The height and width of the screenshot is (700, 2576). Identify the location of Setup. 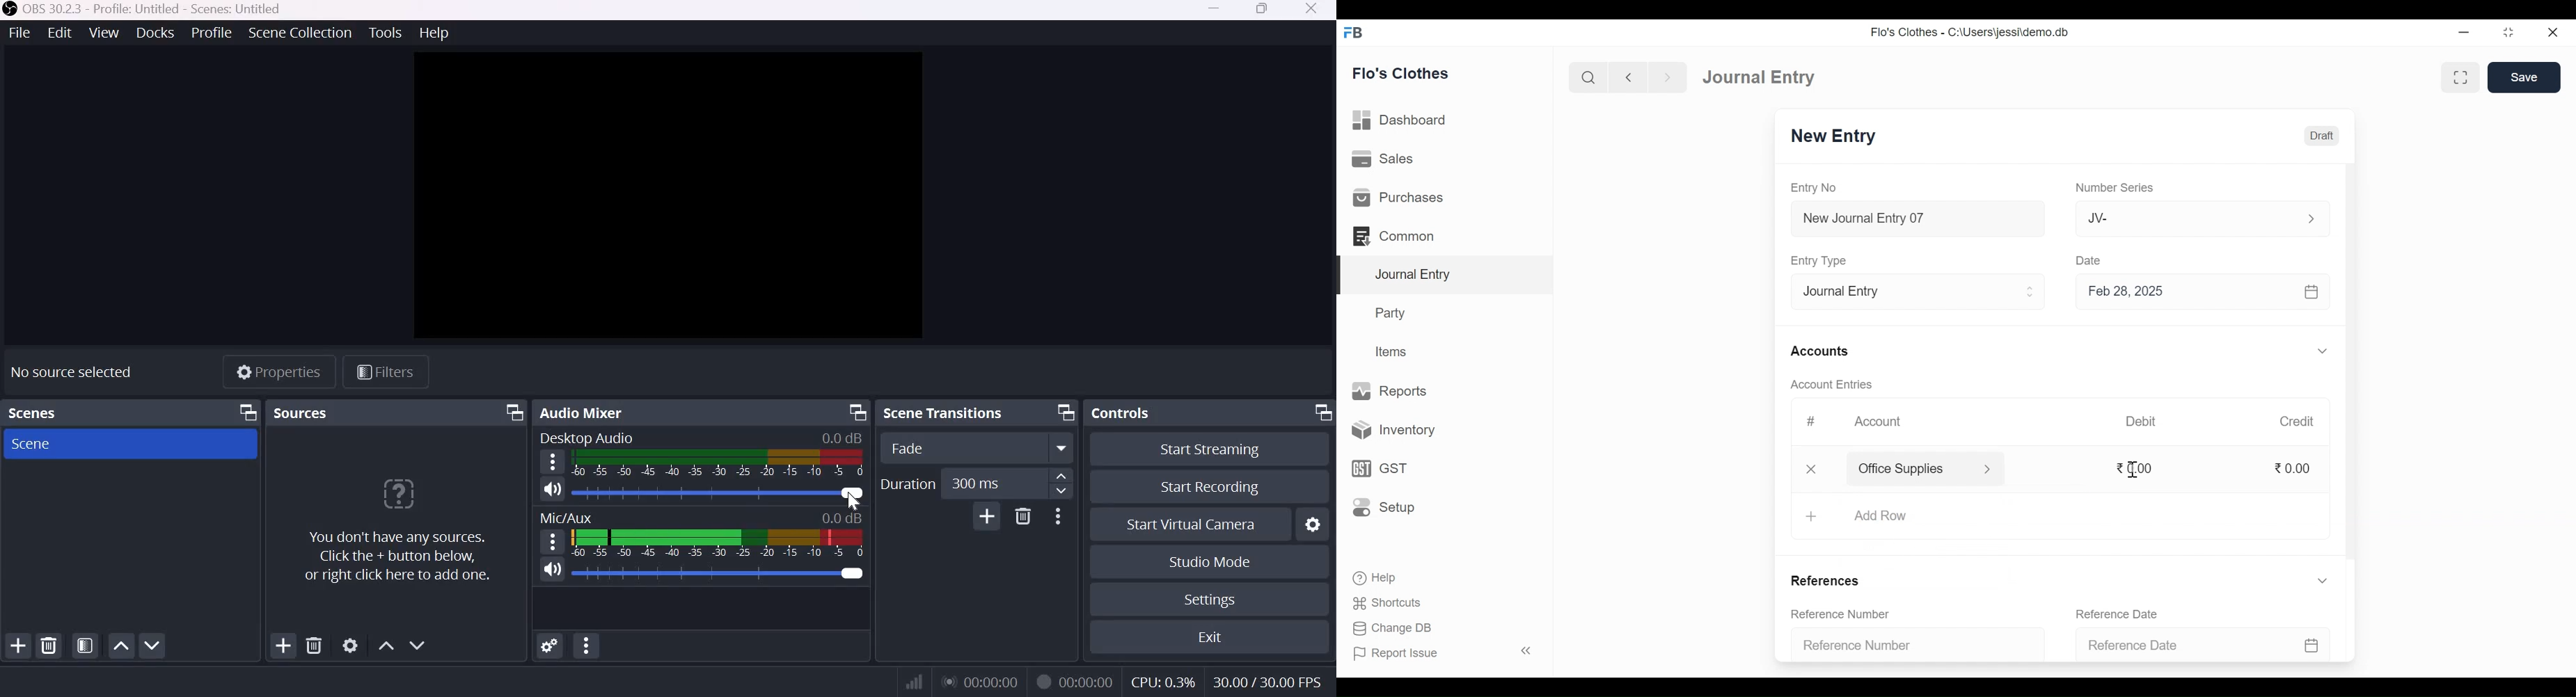
(1384, 506).